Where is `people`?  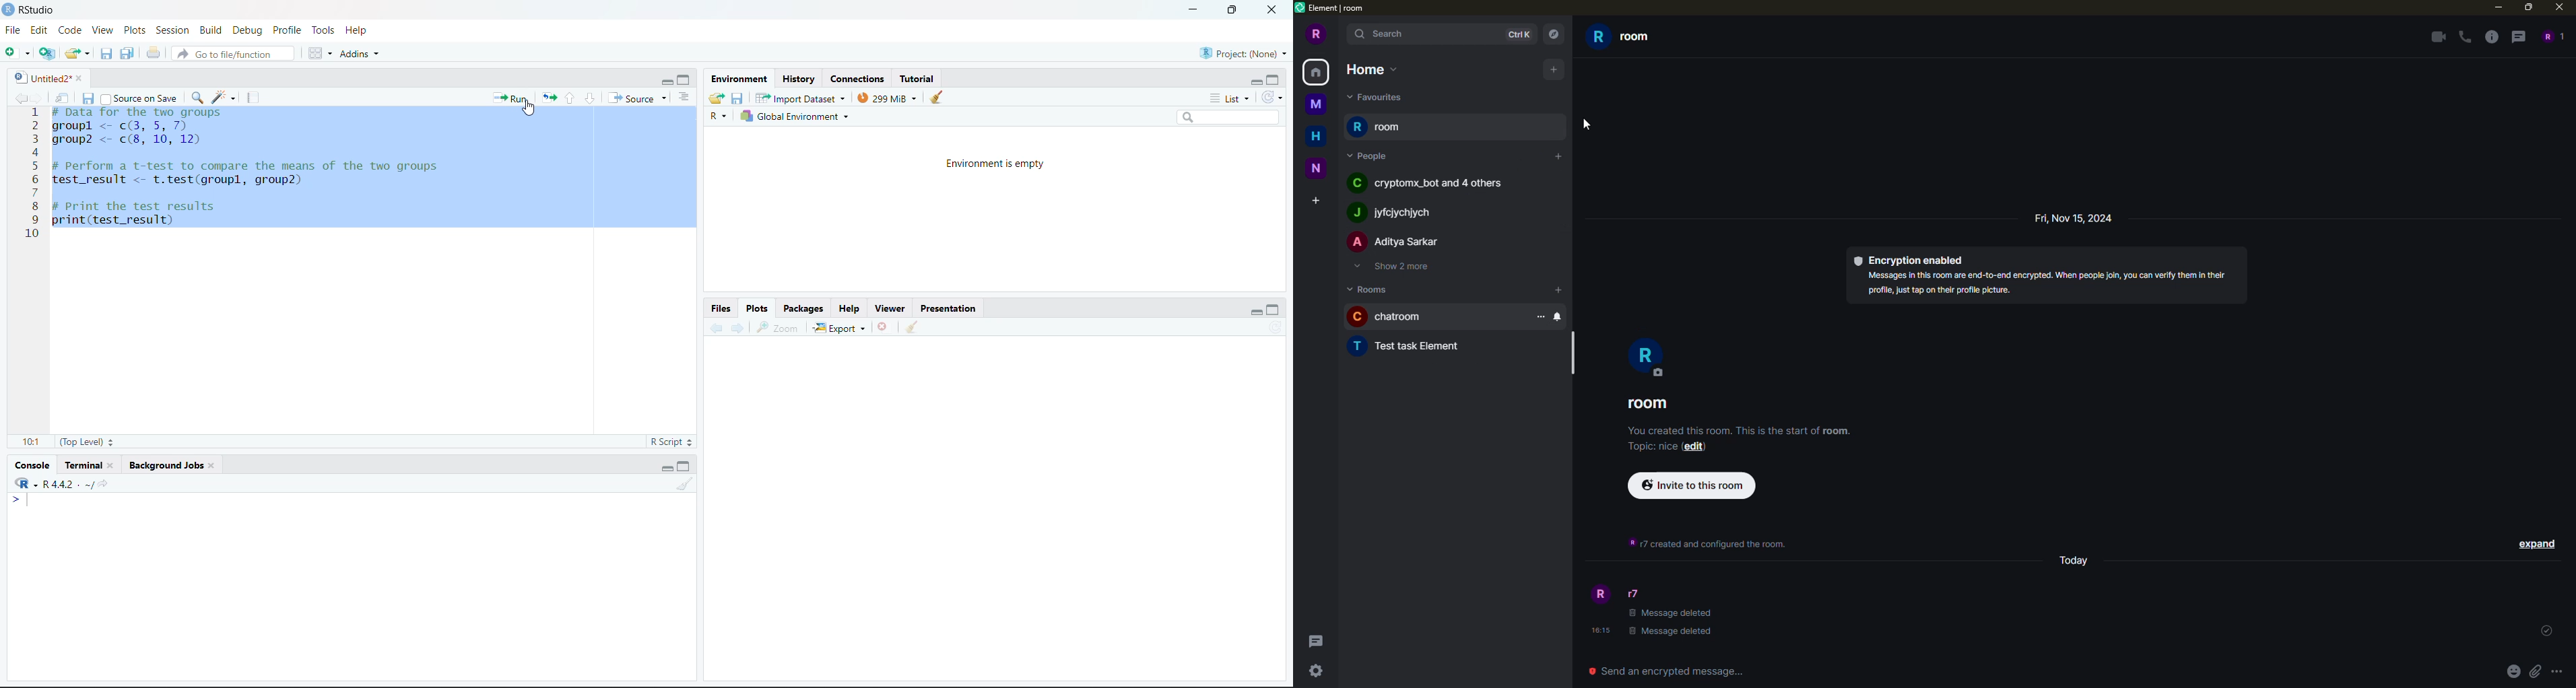 people is located at coordinates (1368, 154).